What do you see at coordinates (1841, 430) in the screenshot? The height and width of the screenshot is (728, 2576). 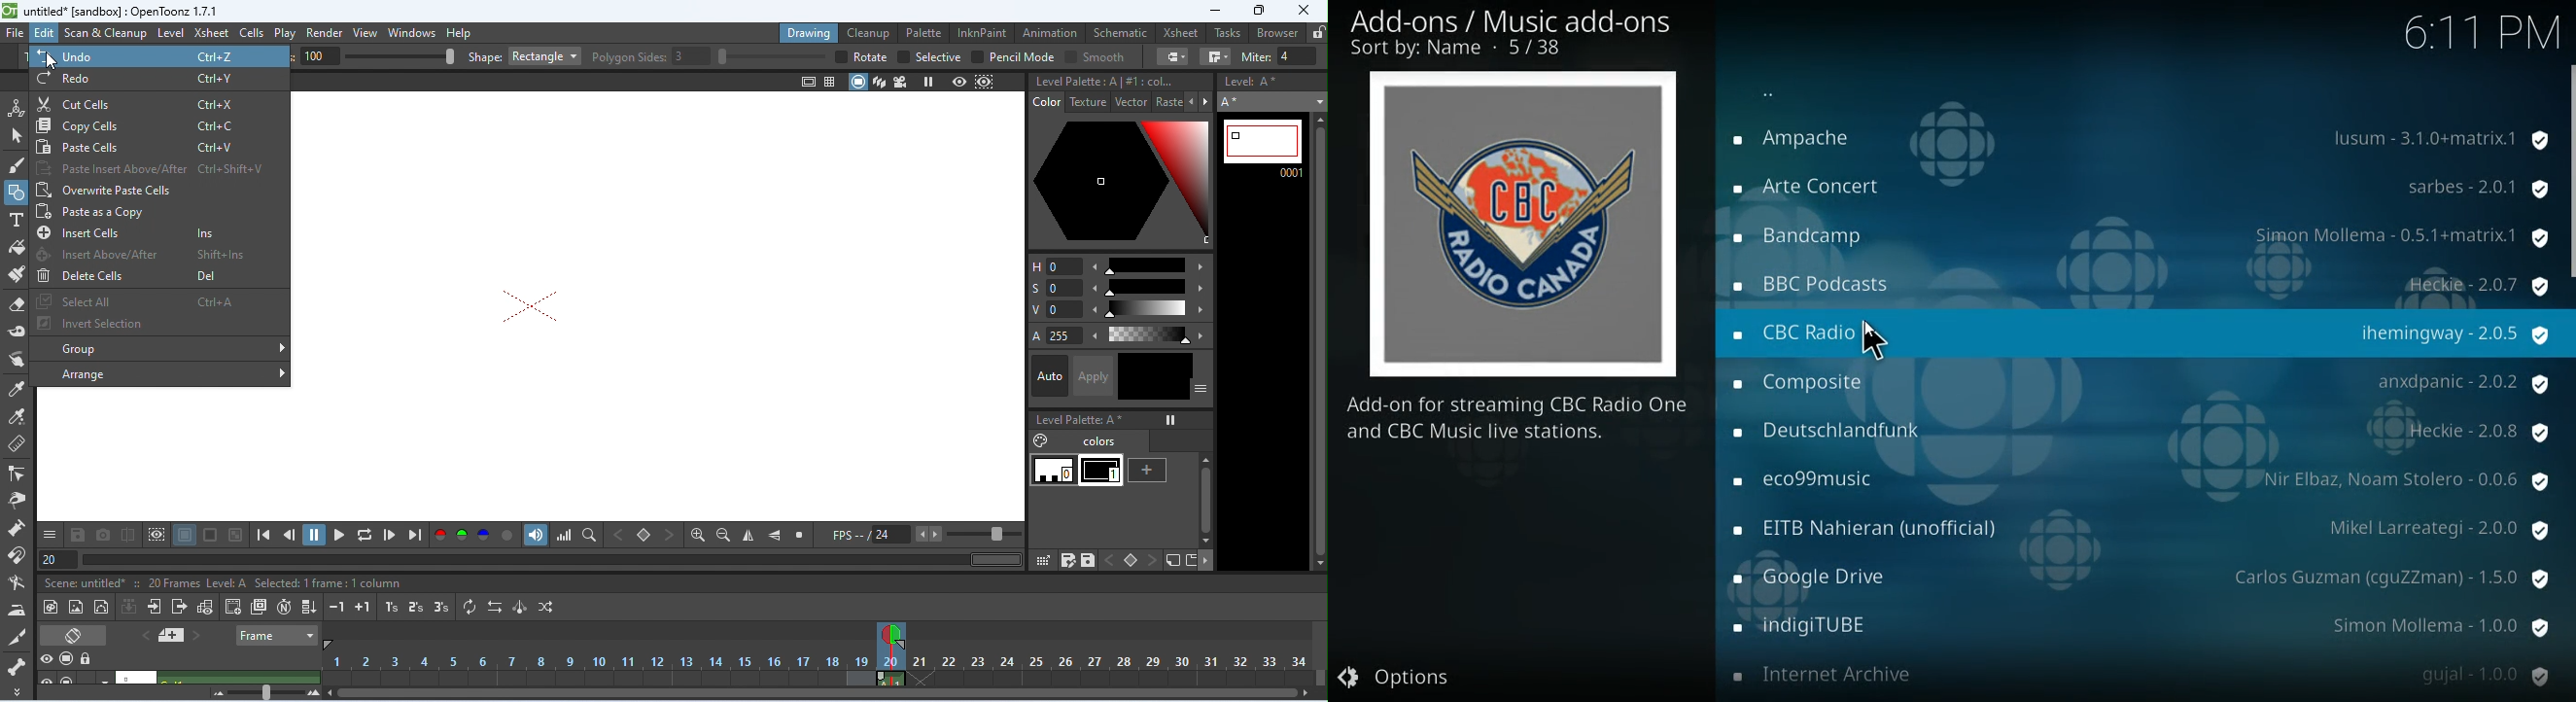 I see `radio name` at bounding box center [1841, 430].